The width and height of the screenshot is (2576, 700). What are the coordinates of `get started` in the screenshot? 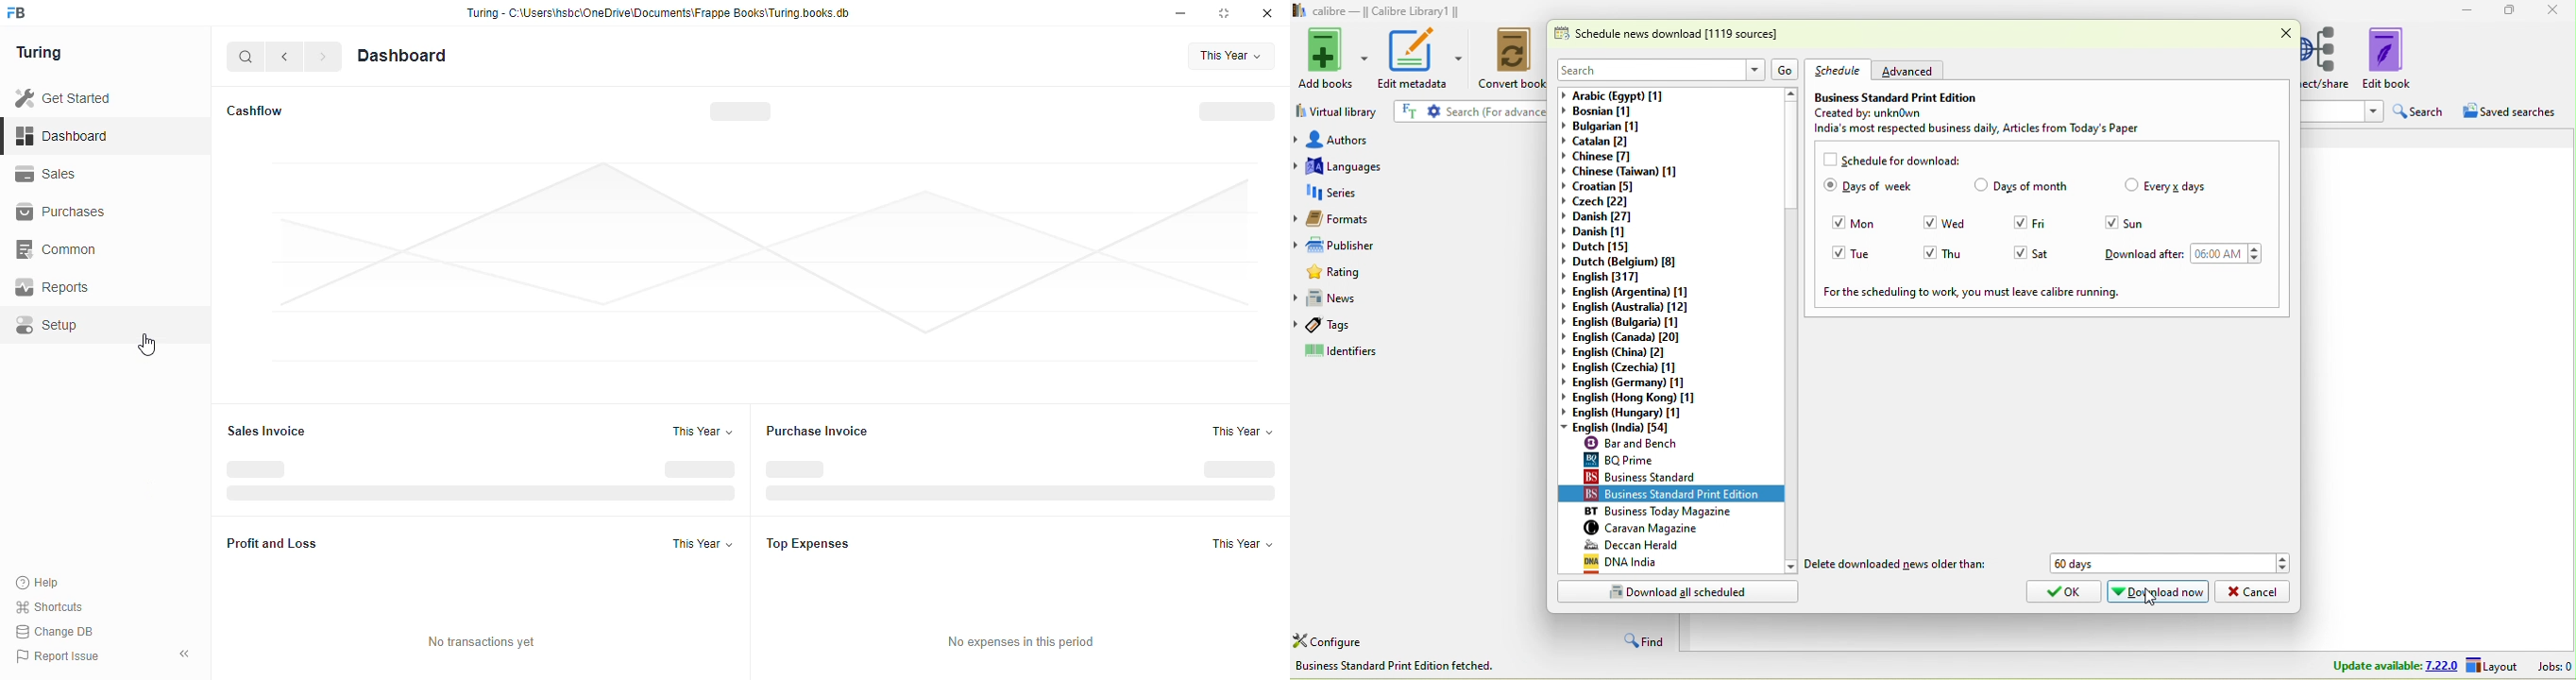 It's located at (62, 97).